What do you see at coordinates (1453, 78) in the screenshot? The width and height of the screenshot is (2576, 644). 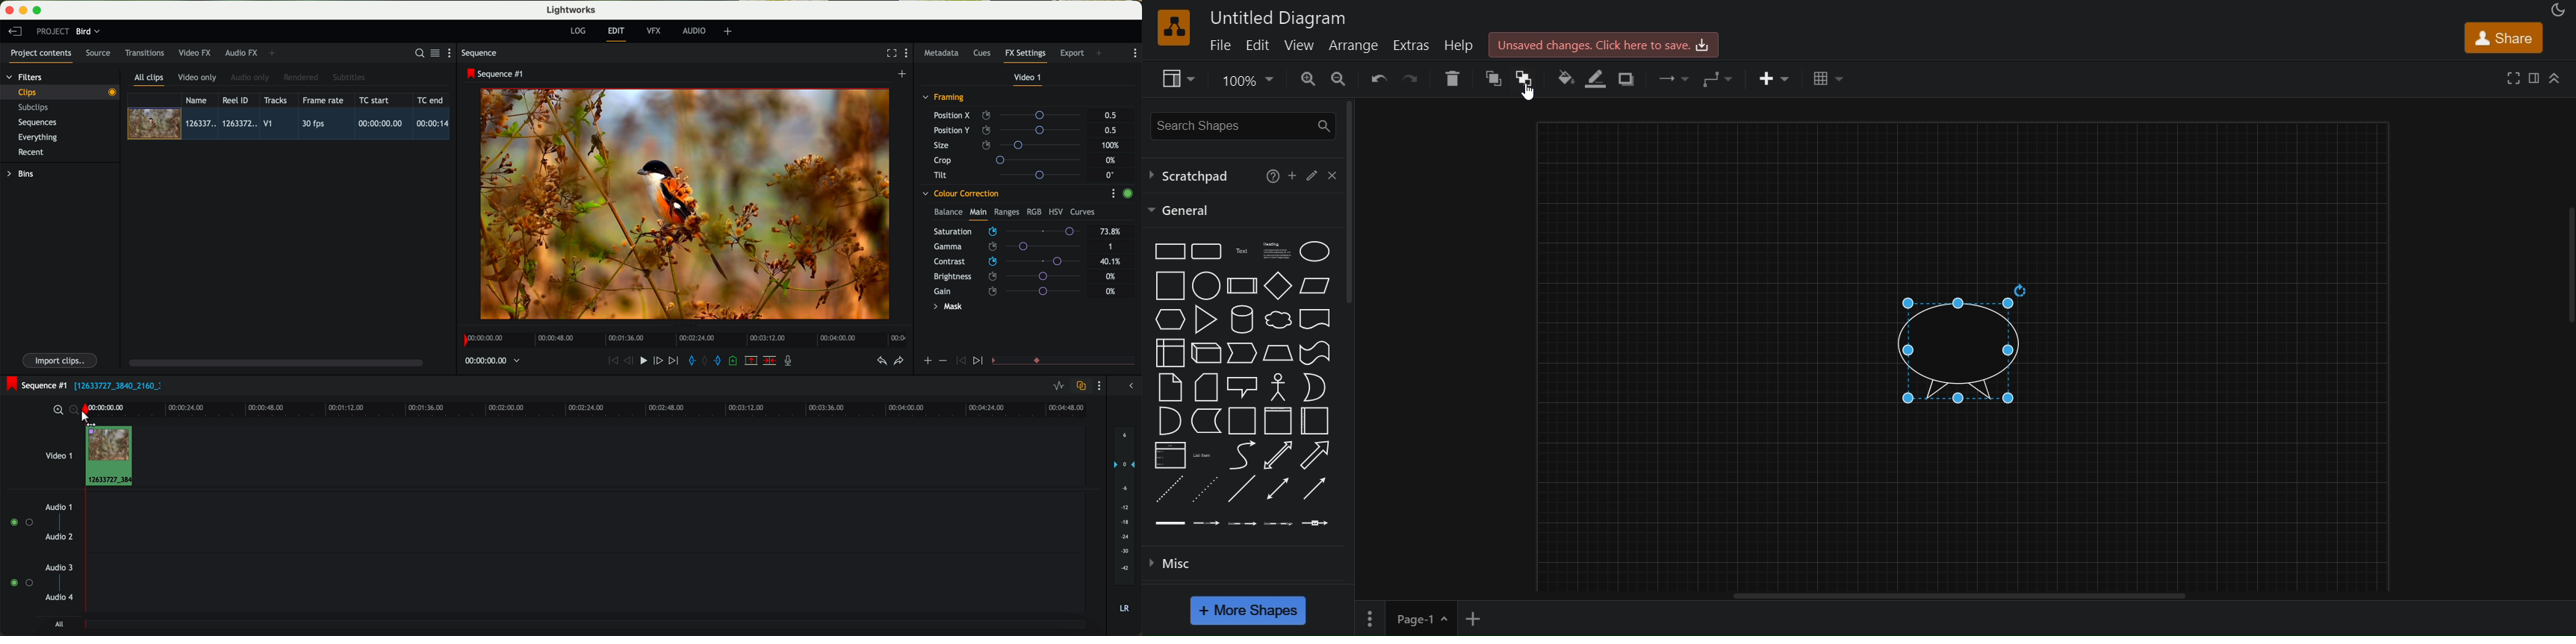 I see `delete` at bounding box center [1453, 78].